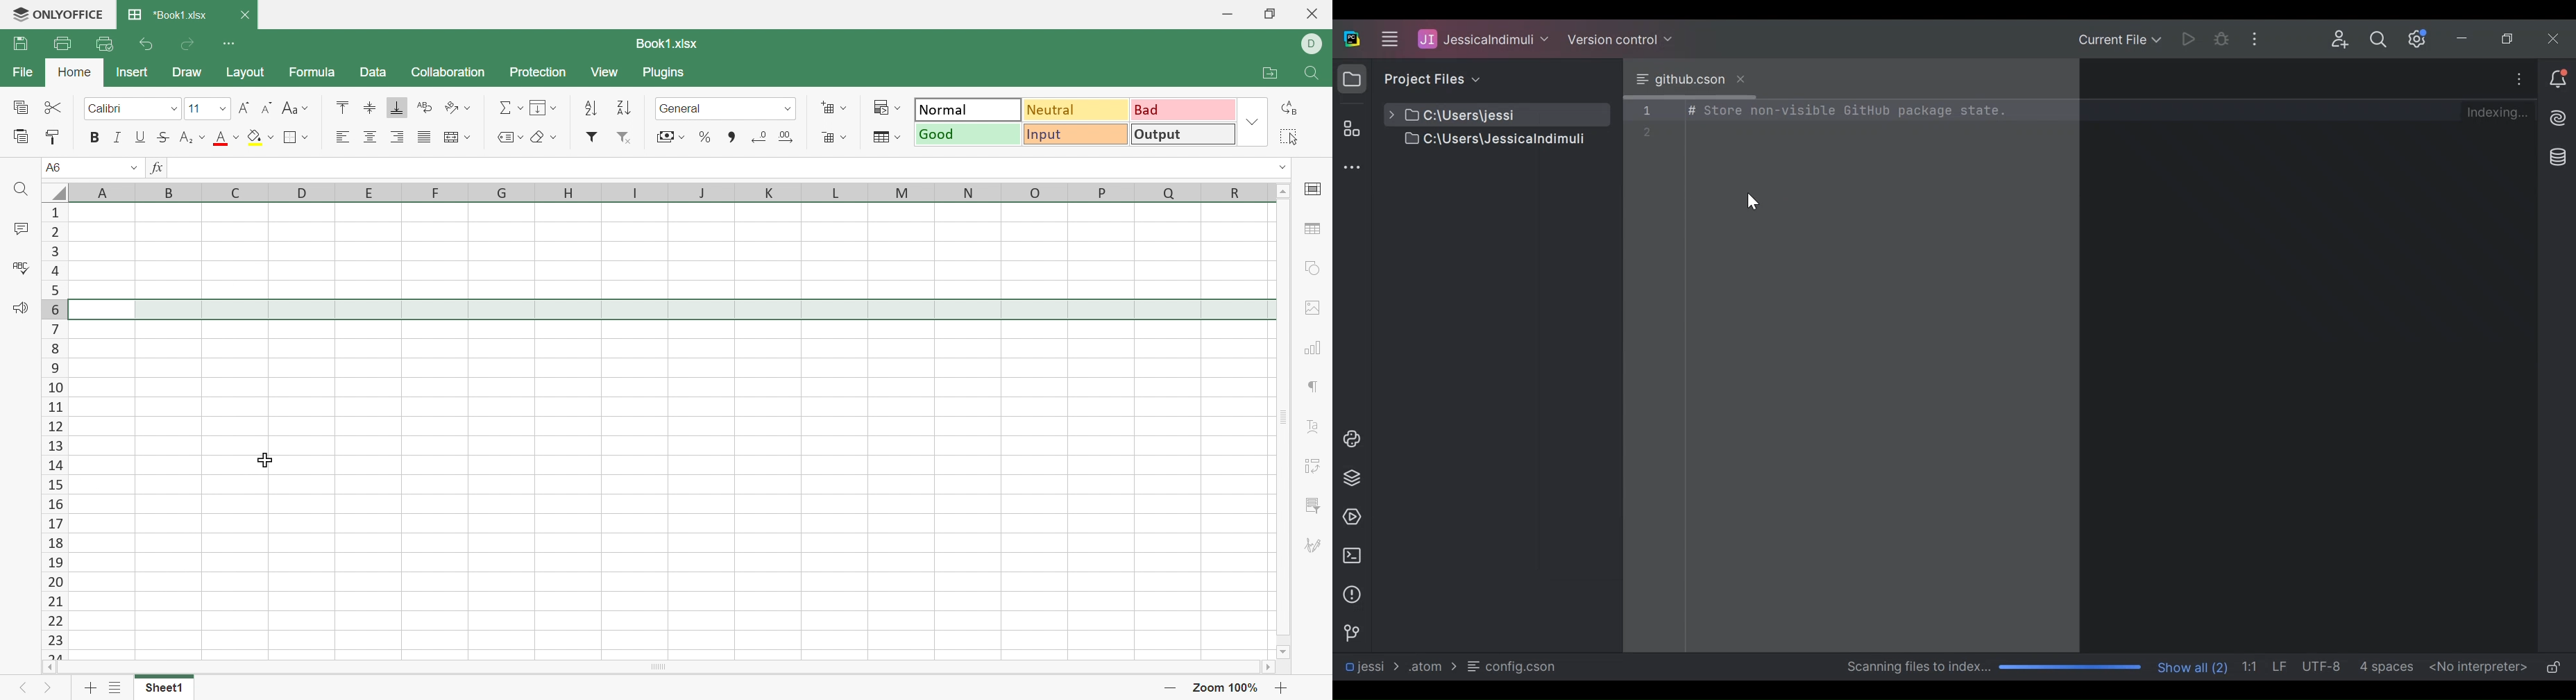  Describe the element at coordinates (227, 139) in the screenshot. I see `Font color` at that location.